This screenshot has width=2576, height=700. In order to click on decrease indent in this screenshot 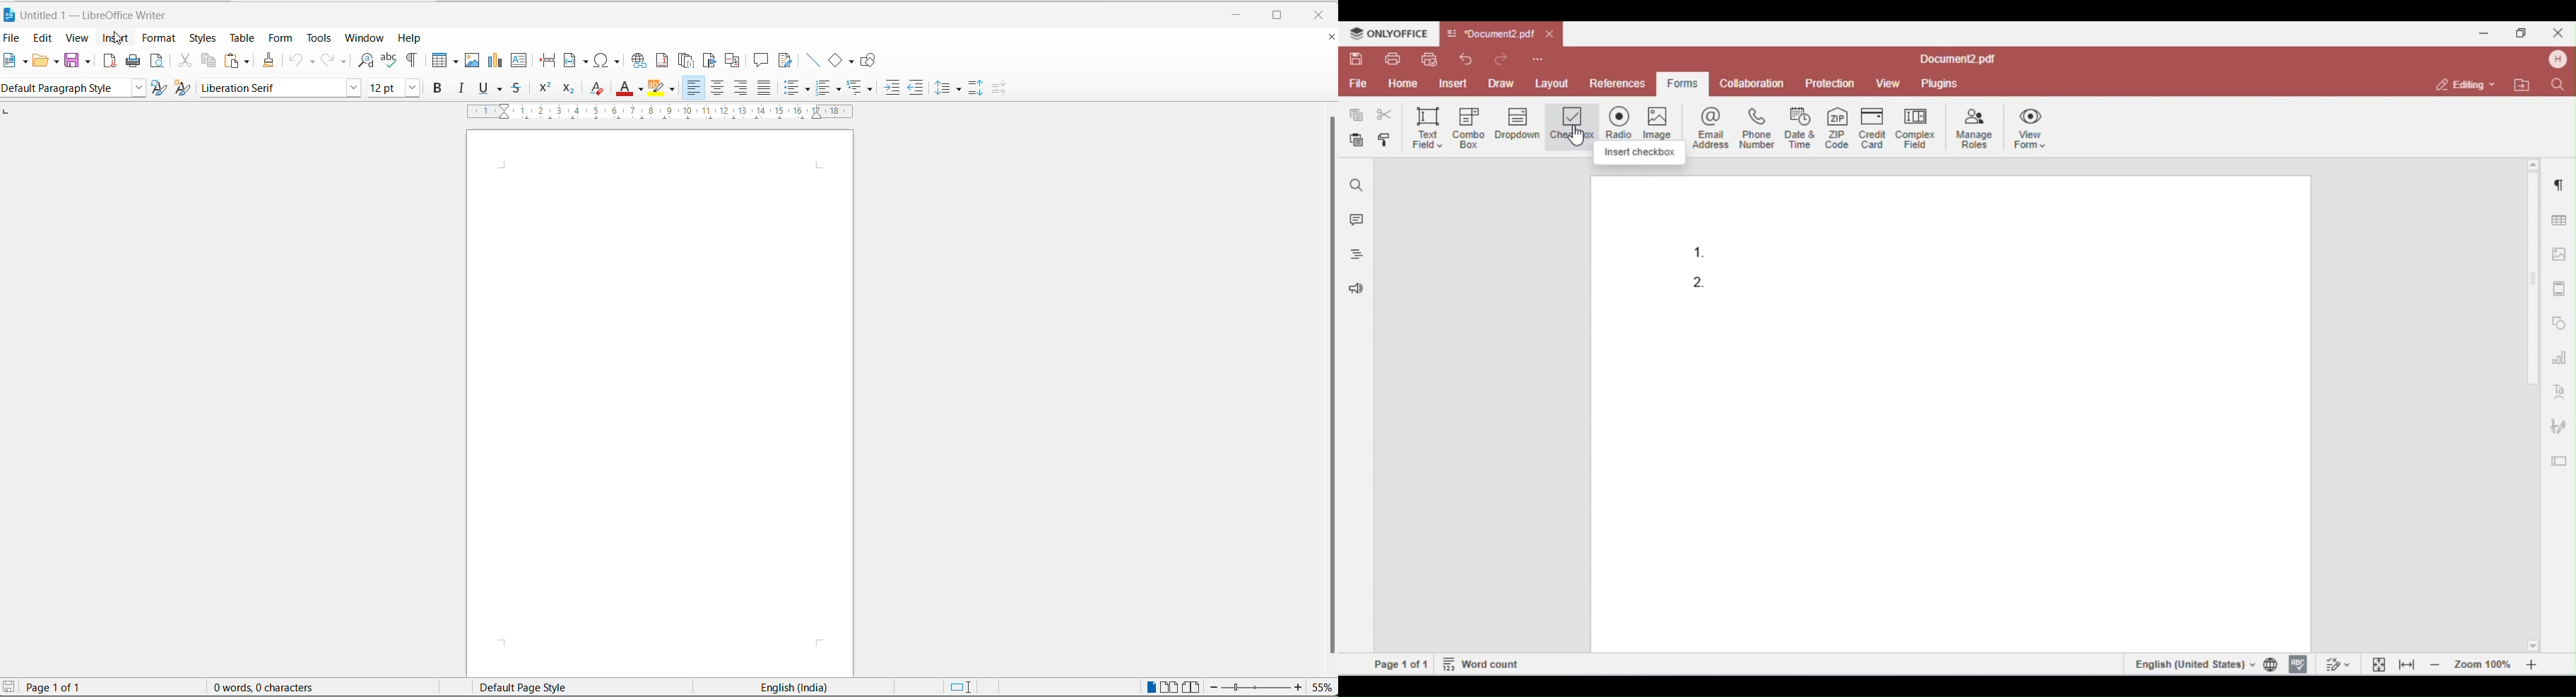, I will do `click(916, 88)`.